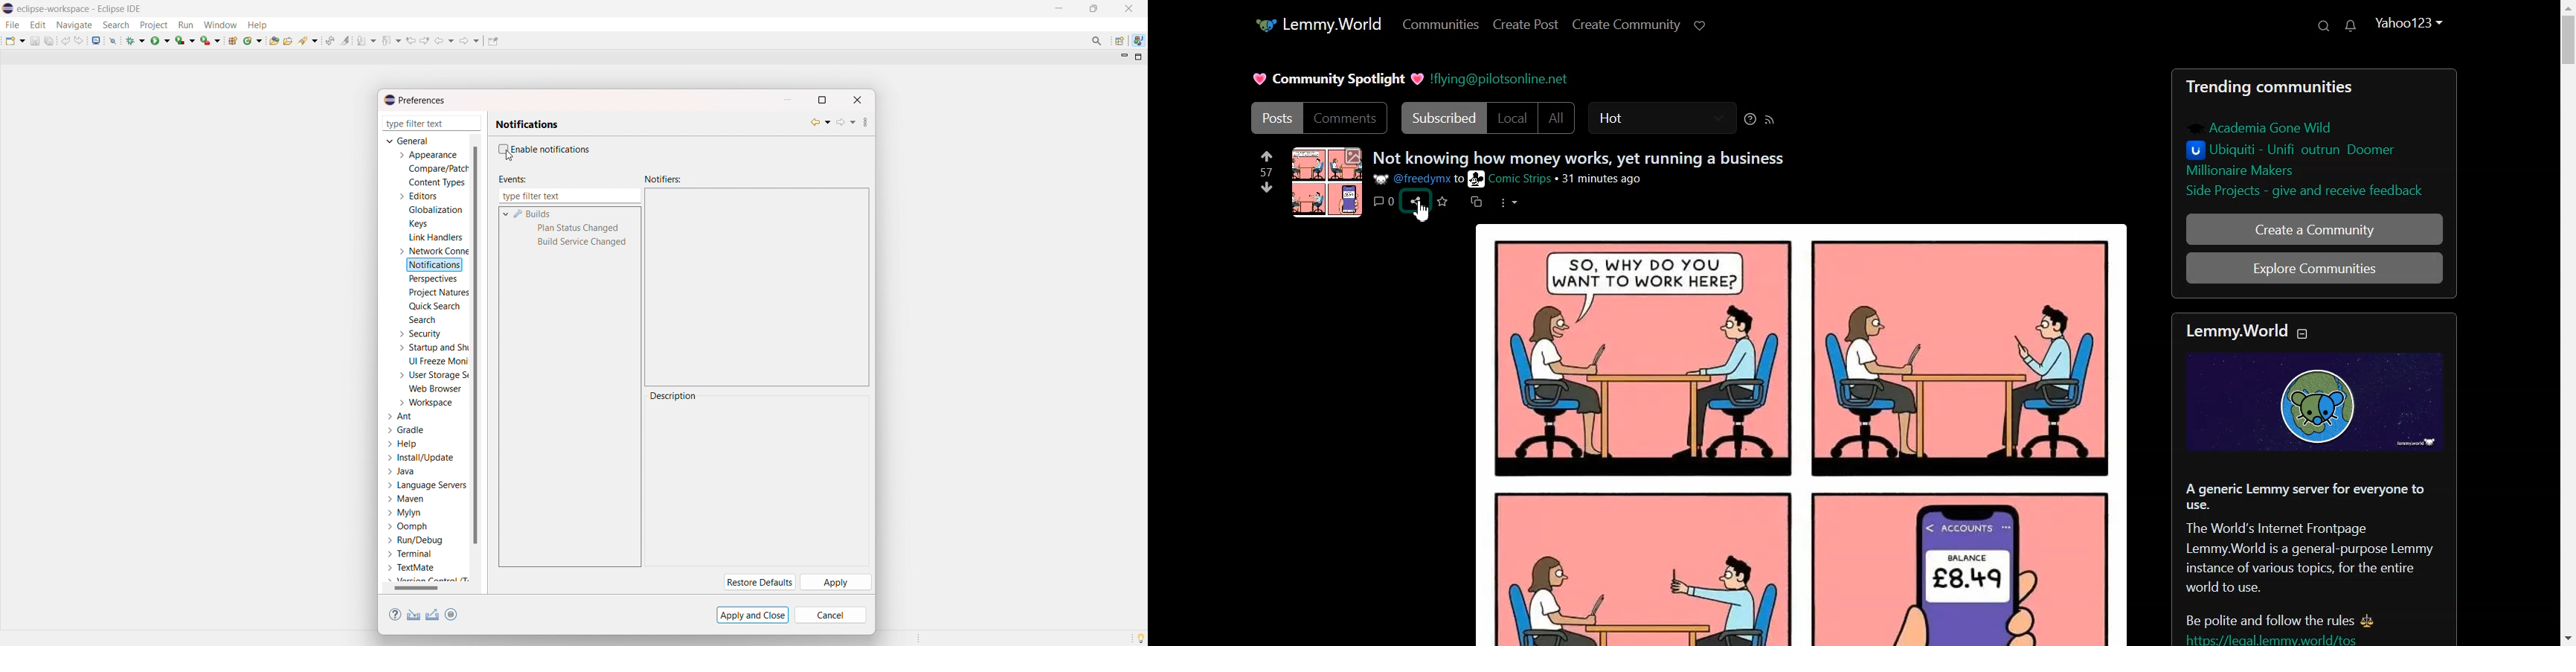 This screenshot has width=2576, height=672. Describe the element at coordinates (663, 179) in the screenshot. I see `notifiers` at that location.